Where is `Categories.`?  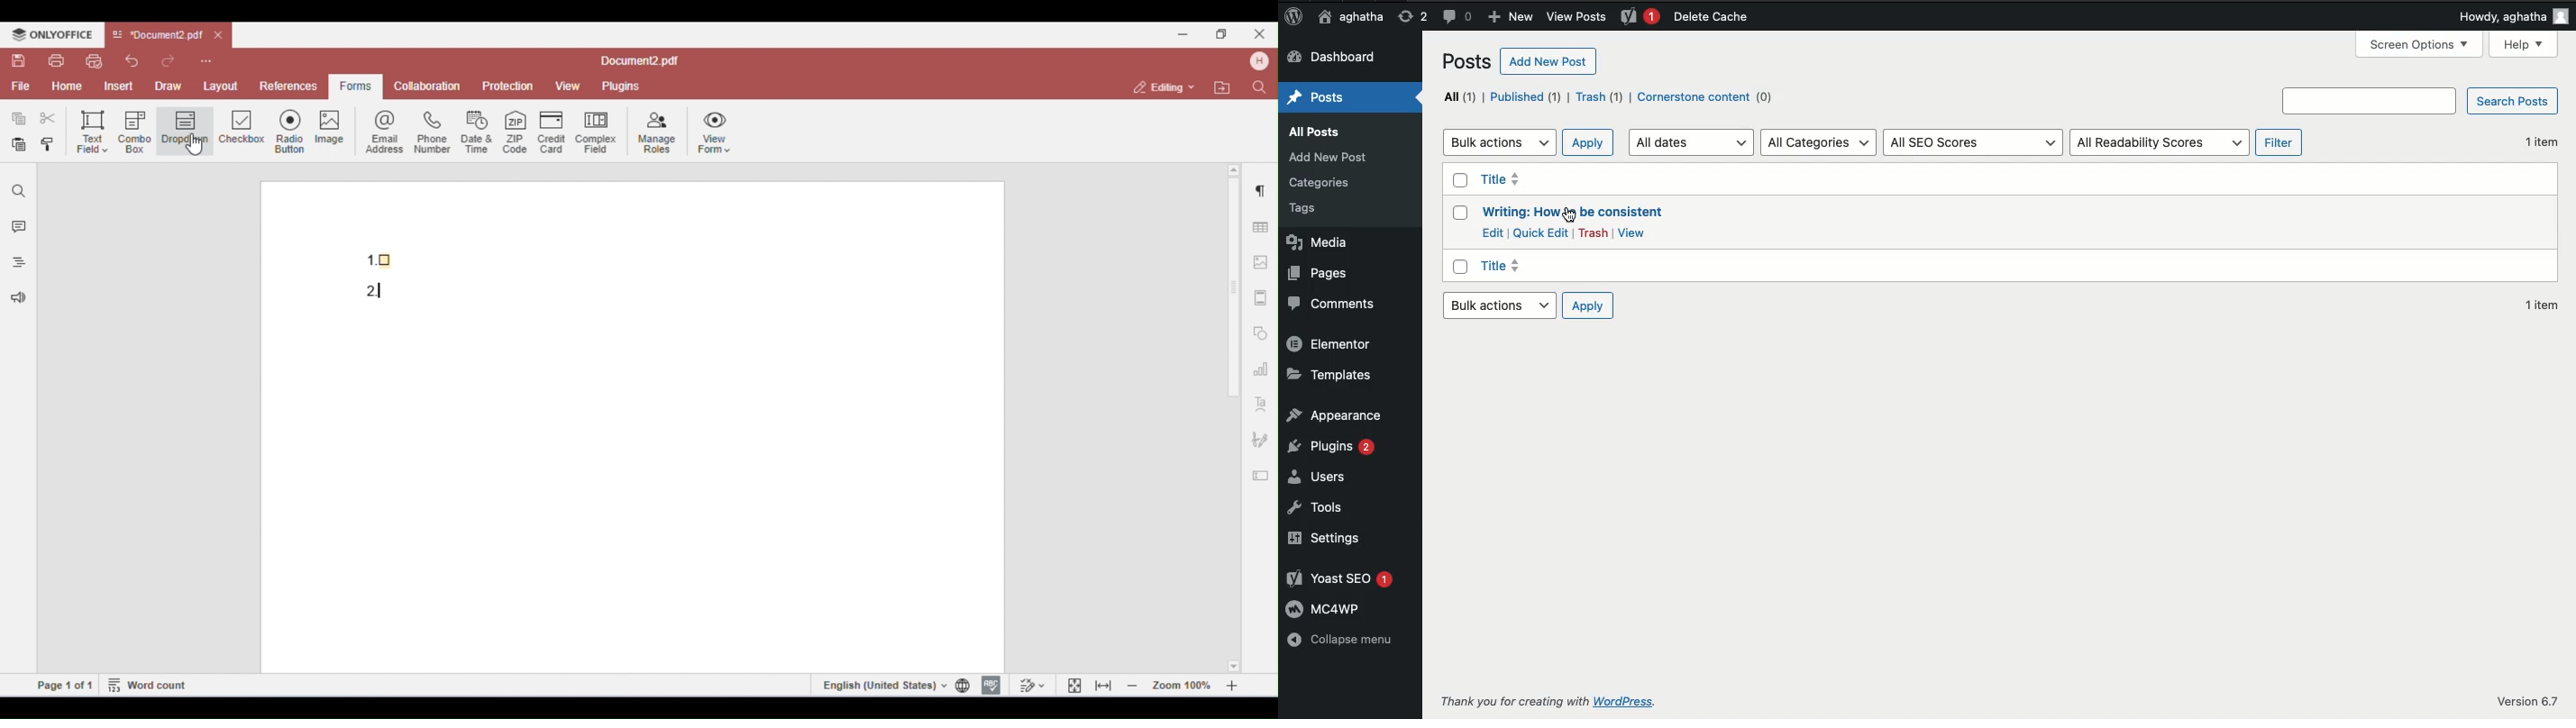
Categories. is located at coordinates (1319, 182).